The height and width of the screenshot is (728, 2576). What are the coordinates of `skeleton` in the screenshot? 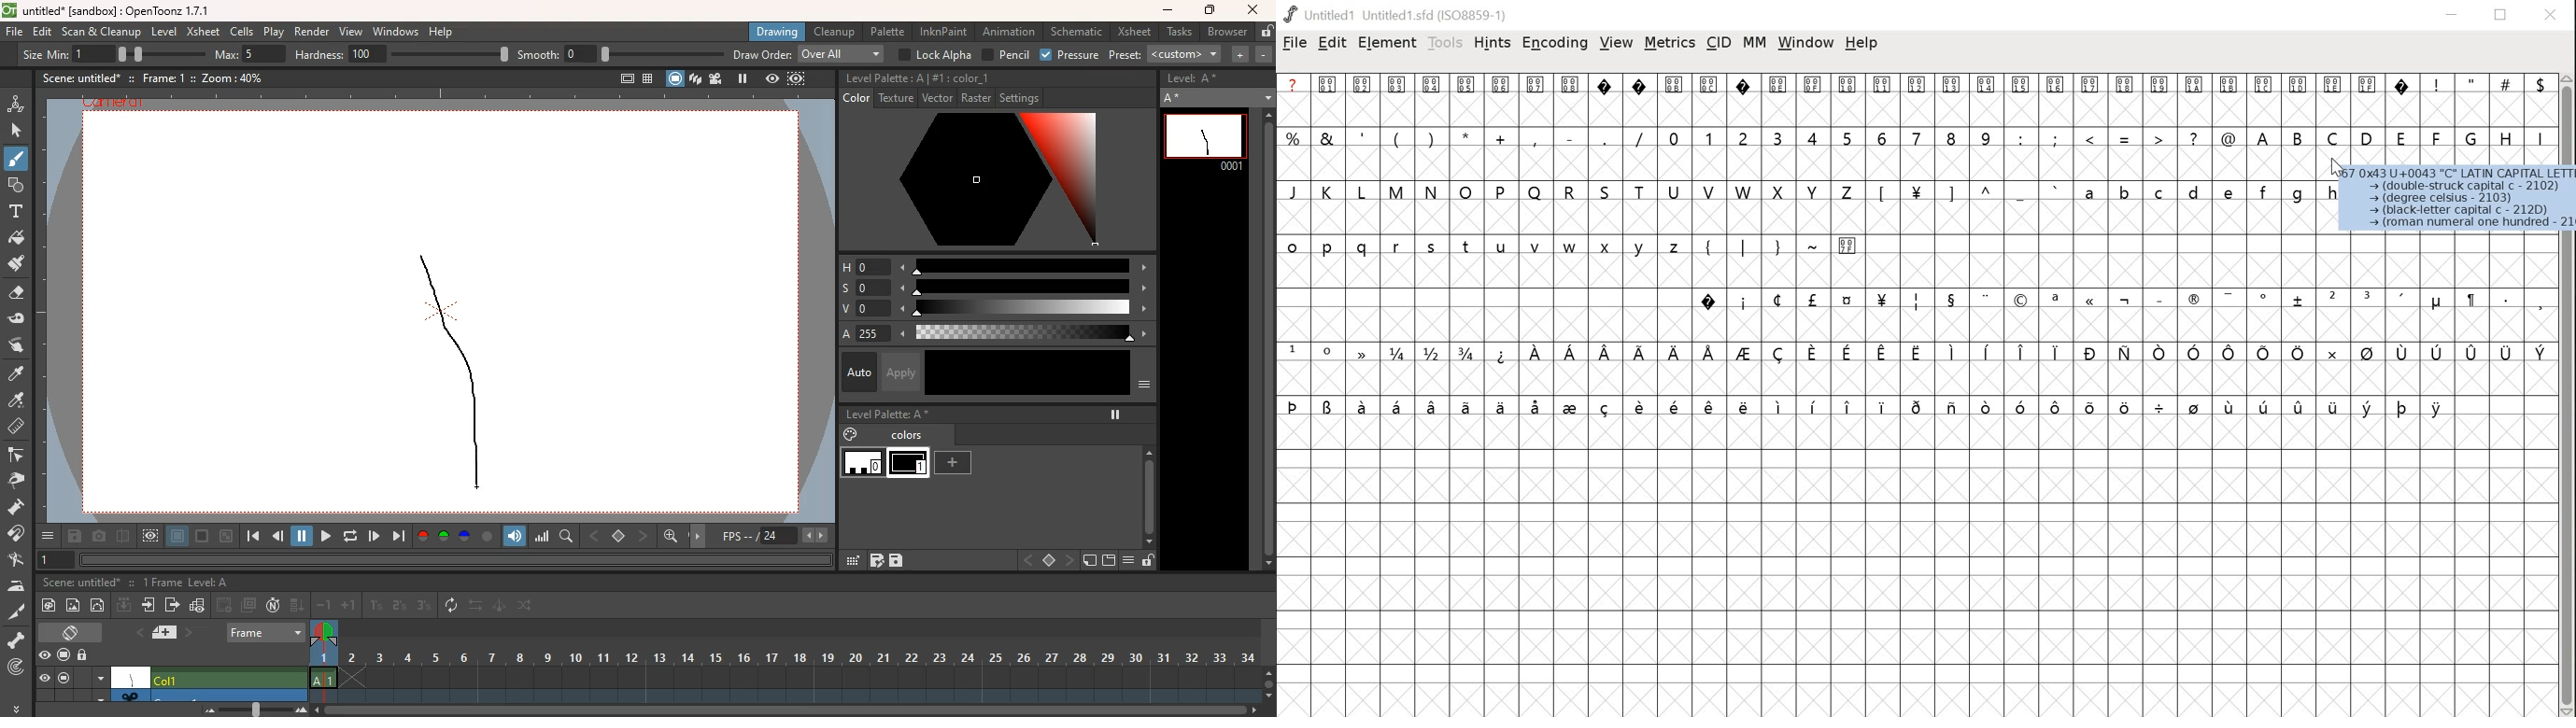 It's located at (18, 640).